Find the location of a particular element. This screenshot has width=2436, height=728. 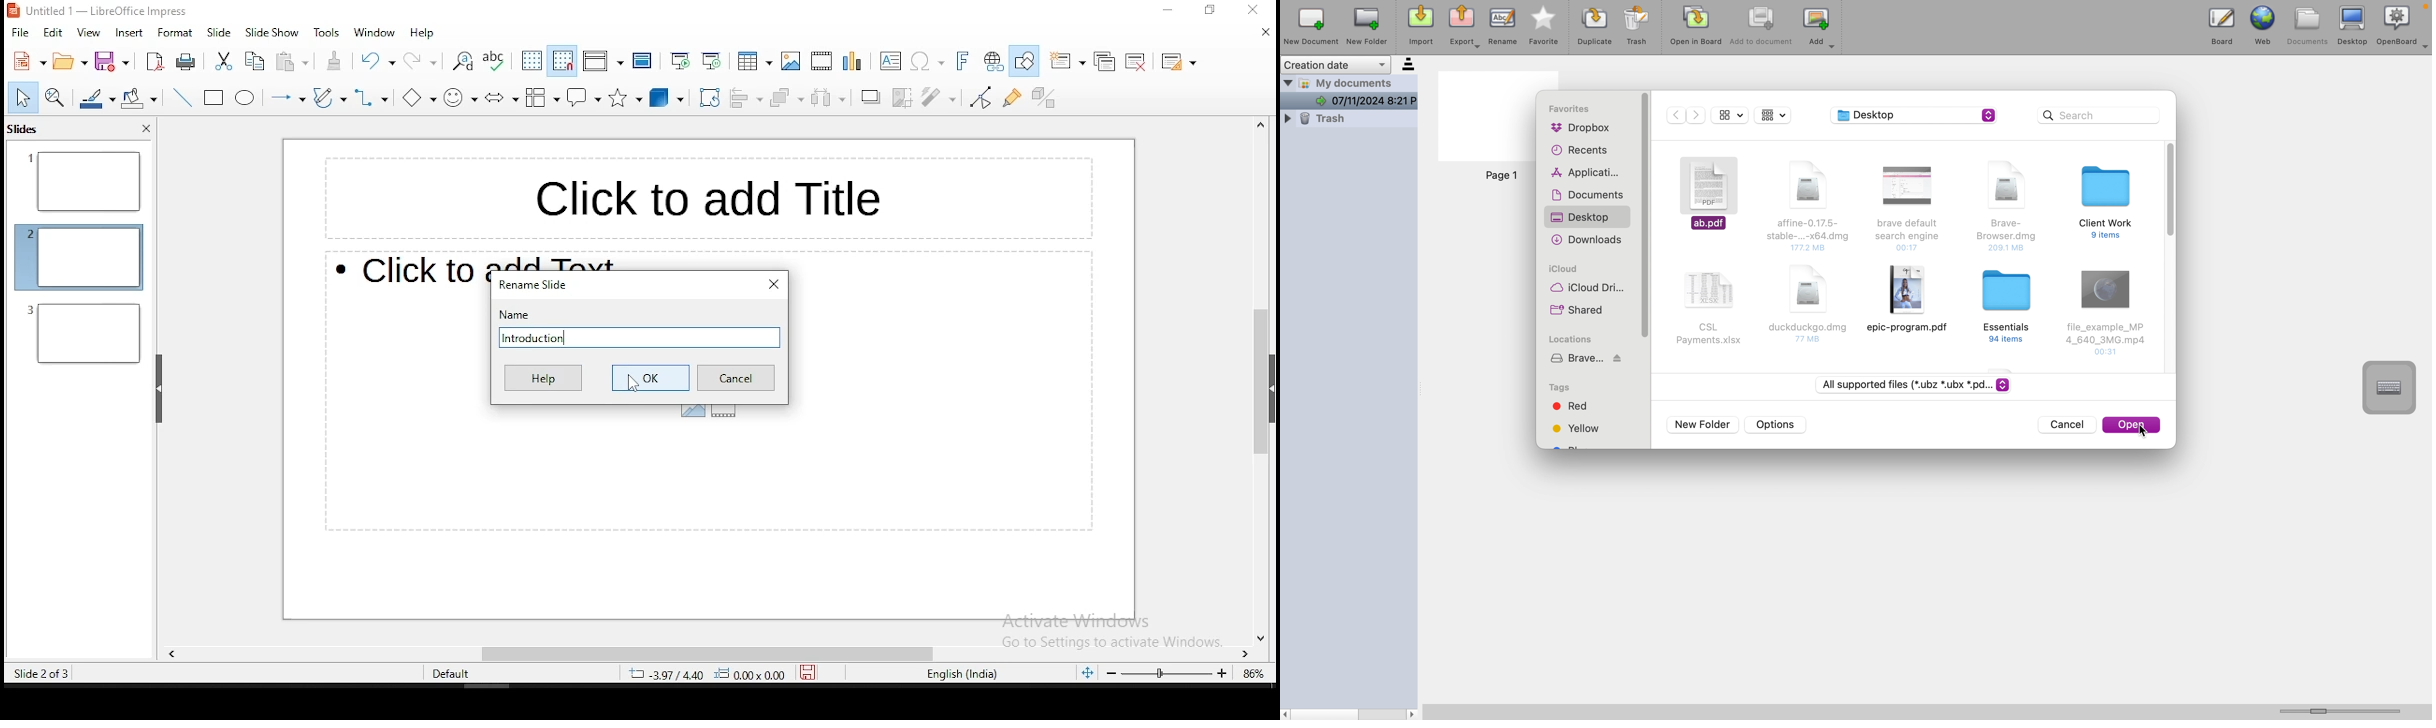

paint bucket tool is located at coordinates (139, 96).